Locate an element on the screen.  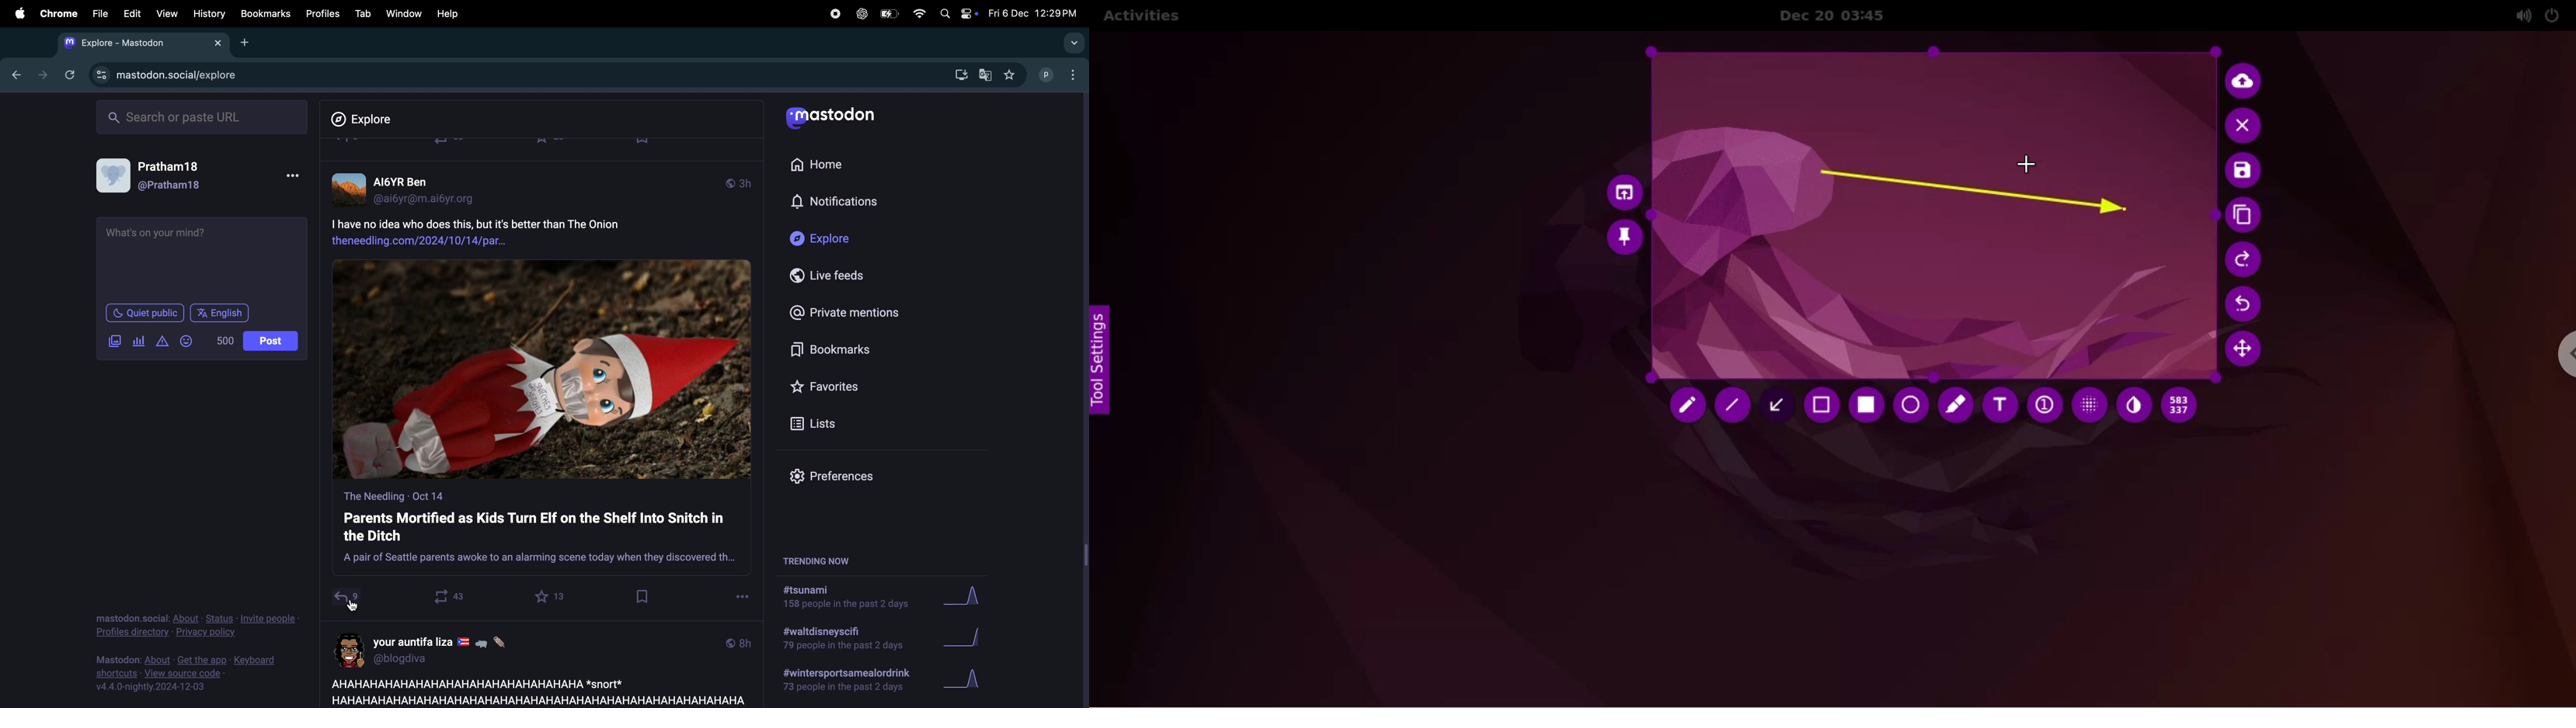
#tsunami is located at coordinates (852, 599).